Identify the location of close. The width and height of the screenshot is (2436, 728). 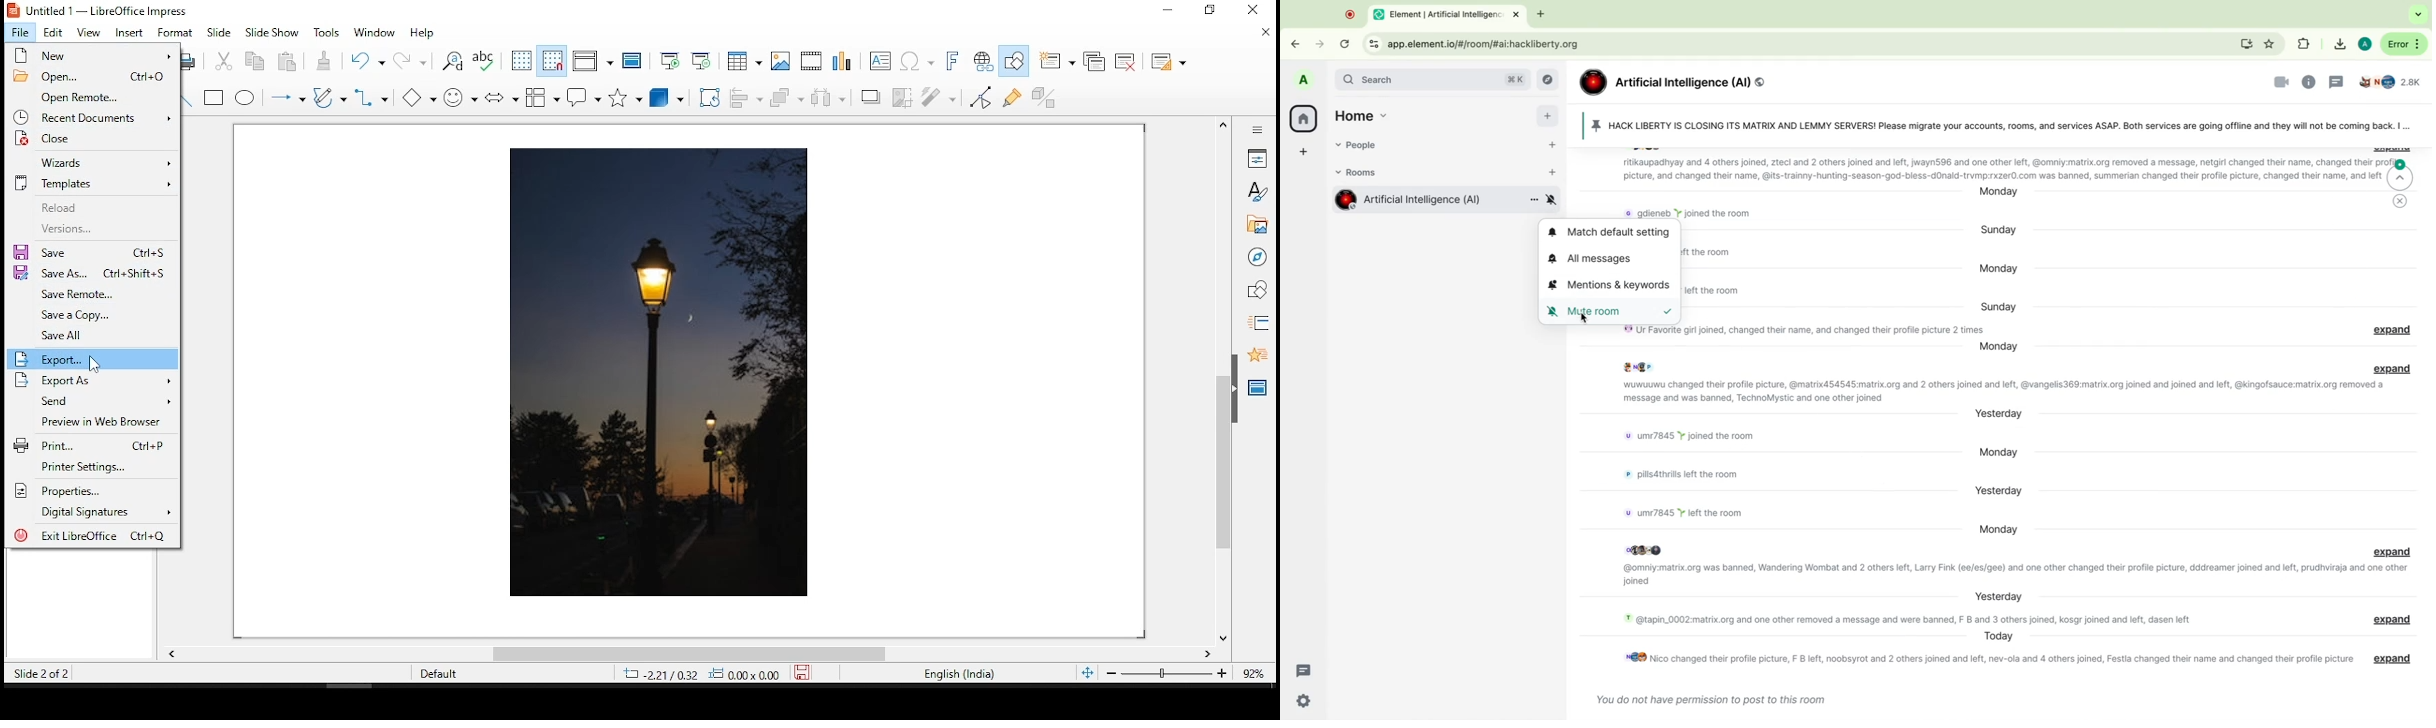
(92, 140).